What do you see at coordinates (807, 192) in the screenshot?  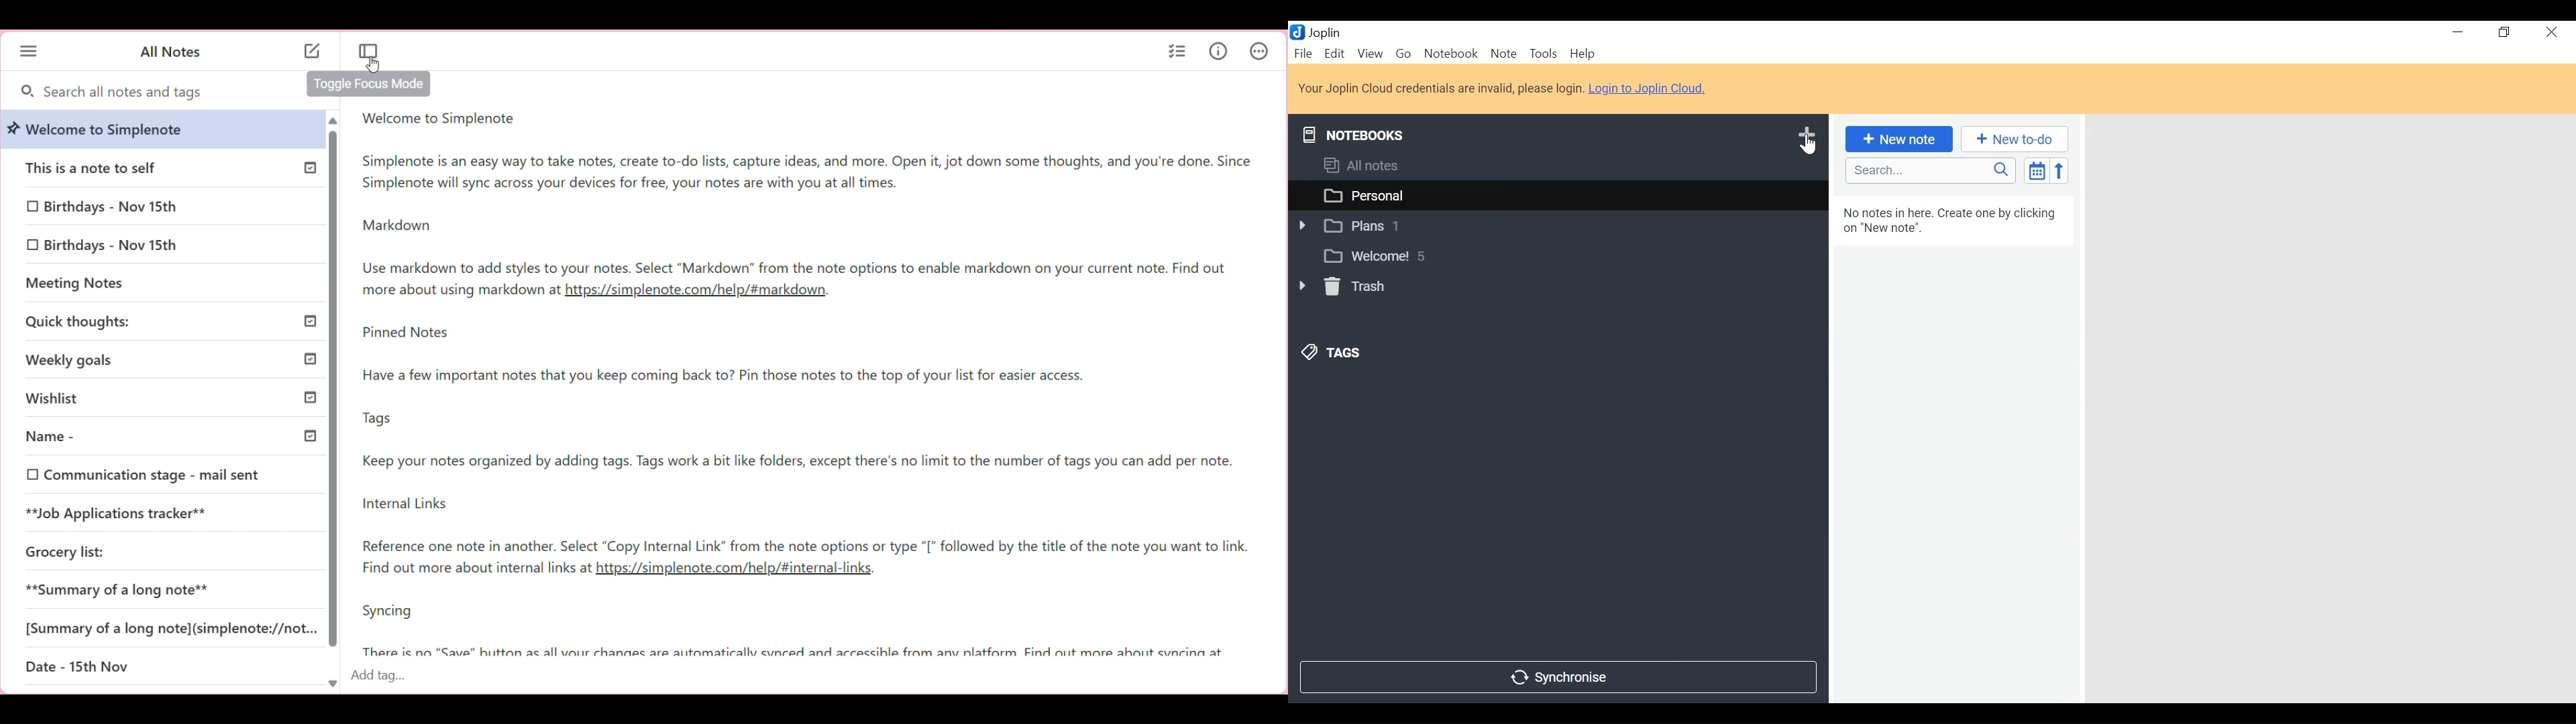 I see `Welcome to simplenote-note1` at bounding box center [807, 192].